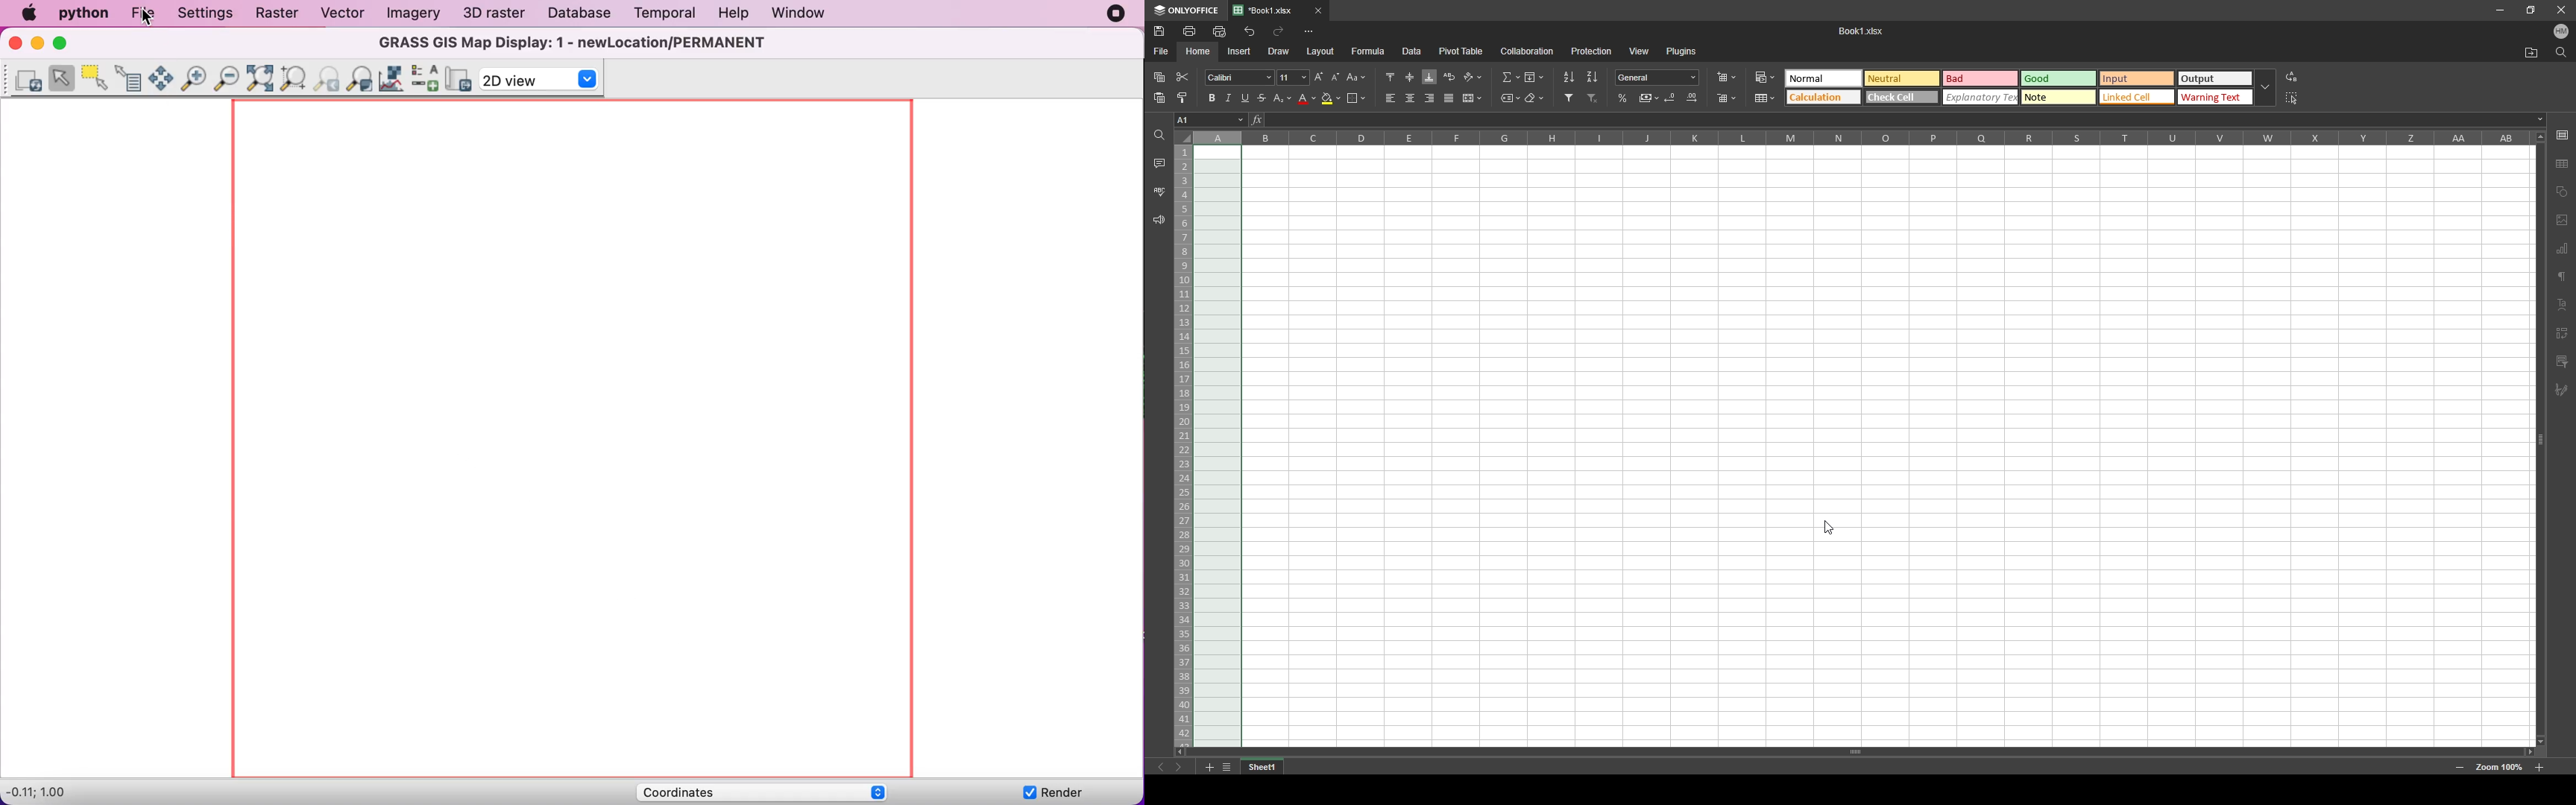 The height and width of the screenshot is (812, 2576). Describe the element at coordinates (1187, 10) in the screenshot. I see `onlyoffice` at that location.